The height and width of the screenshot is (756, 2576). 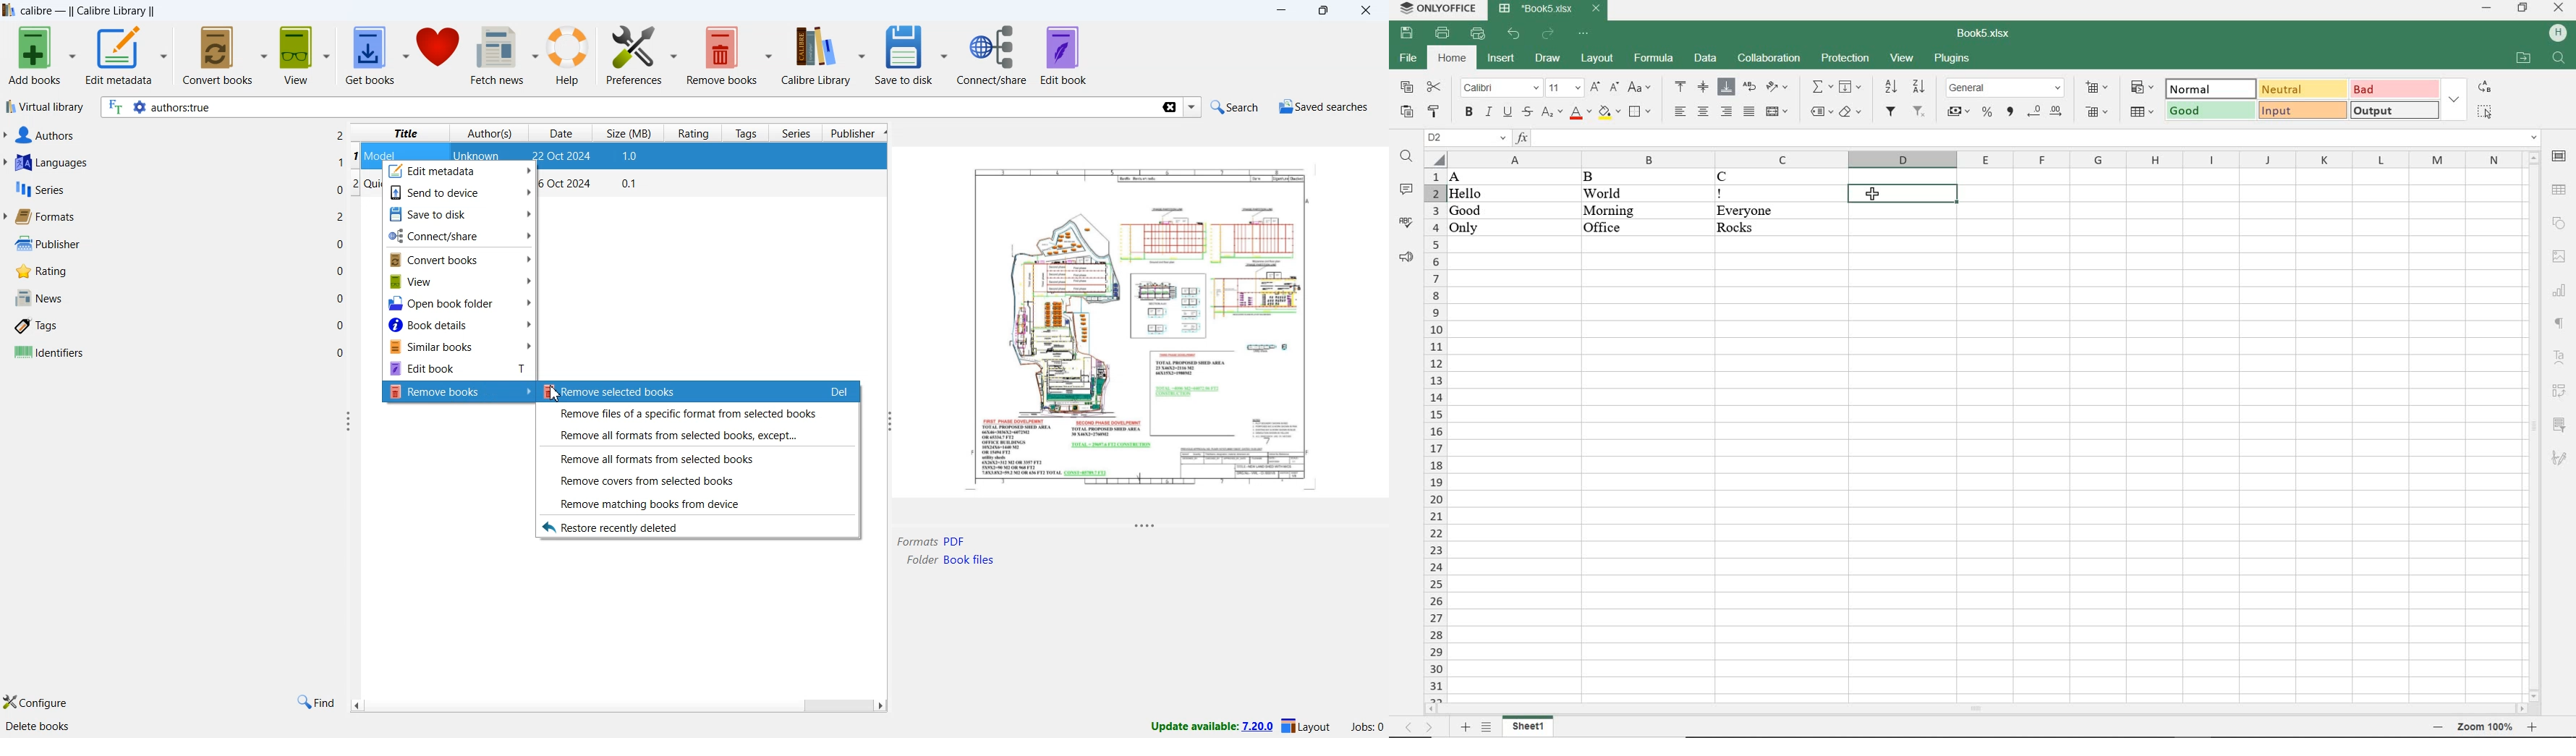 I want to click on Remove matching books from devices, so click(x=697, y=503).